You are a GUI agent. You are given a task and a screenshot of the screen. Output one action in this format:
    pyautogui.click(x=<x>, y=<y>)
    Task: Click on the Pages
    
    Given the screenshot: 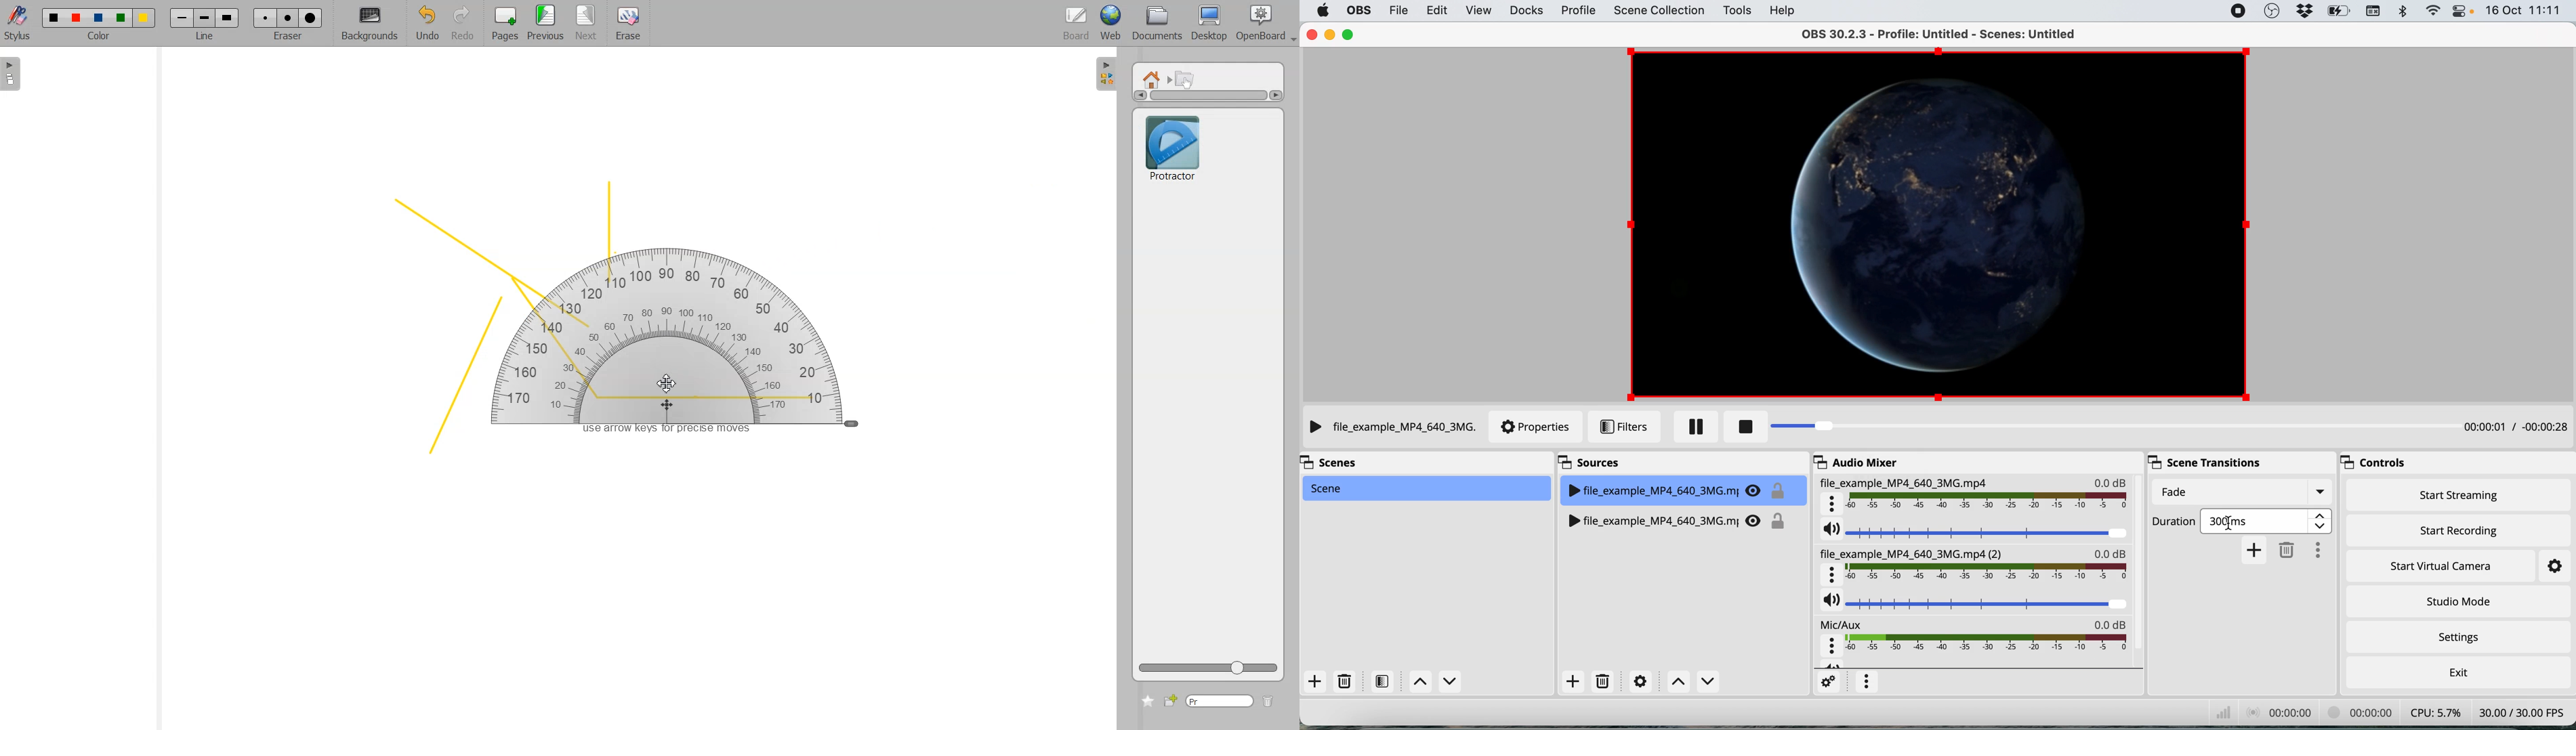 What is the action you would take?
    pyautogui.click(x=503, y=24)
    